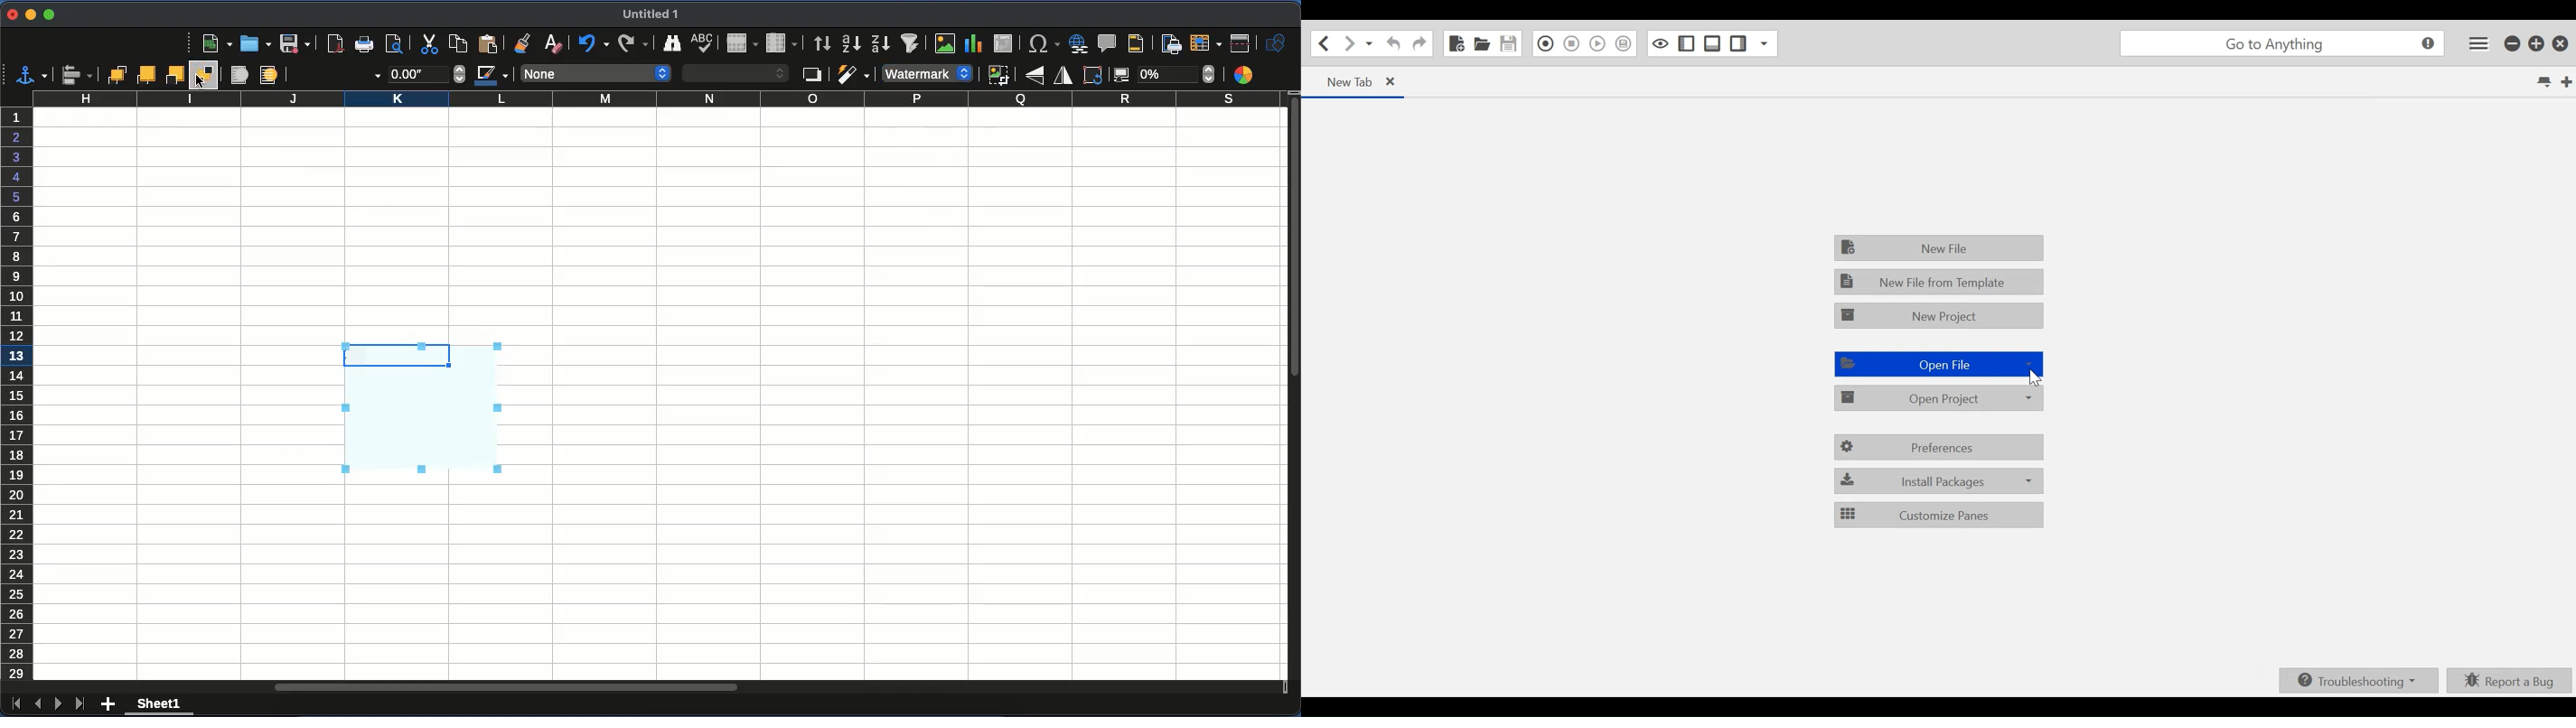 The height and width of the screenshot is (728, 2576). Describe the element at coordinates (177, 74) in the screenshot. I see `back one` at that location.